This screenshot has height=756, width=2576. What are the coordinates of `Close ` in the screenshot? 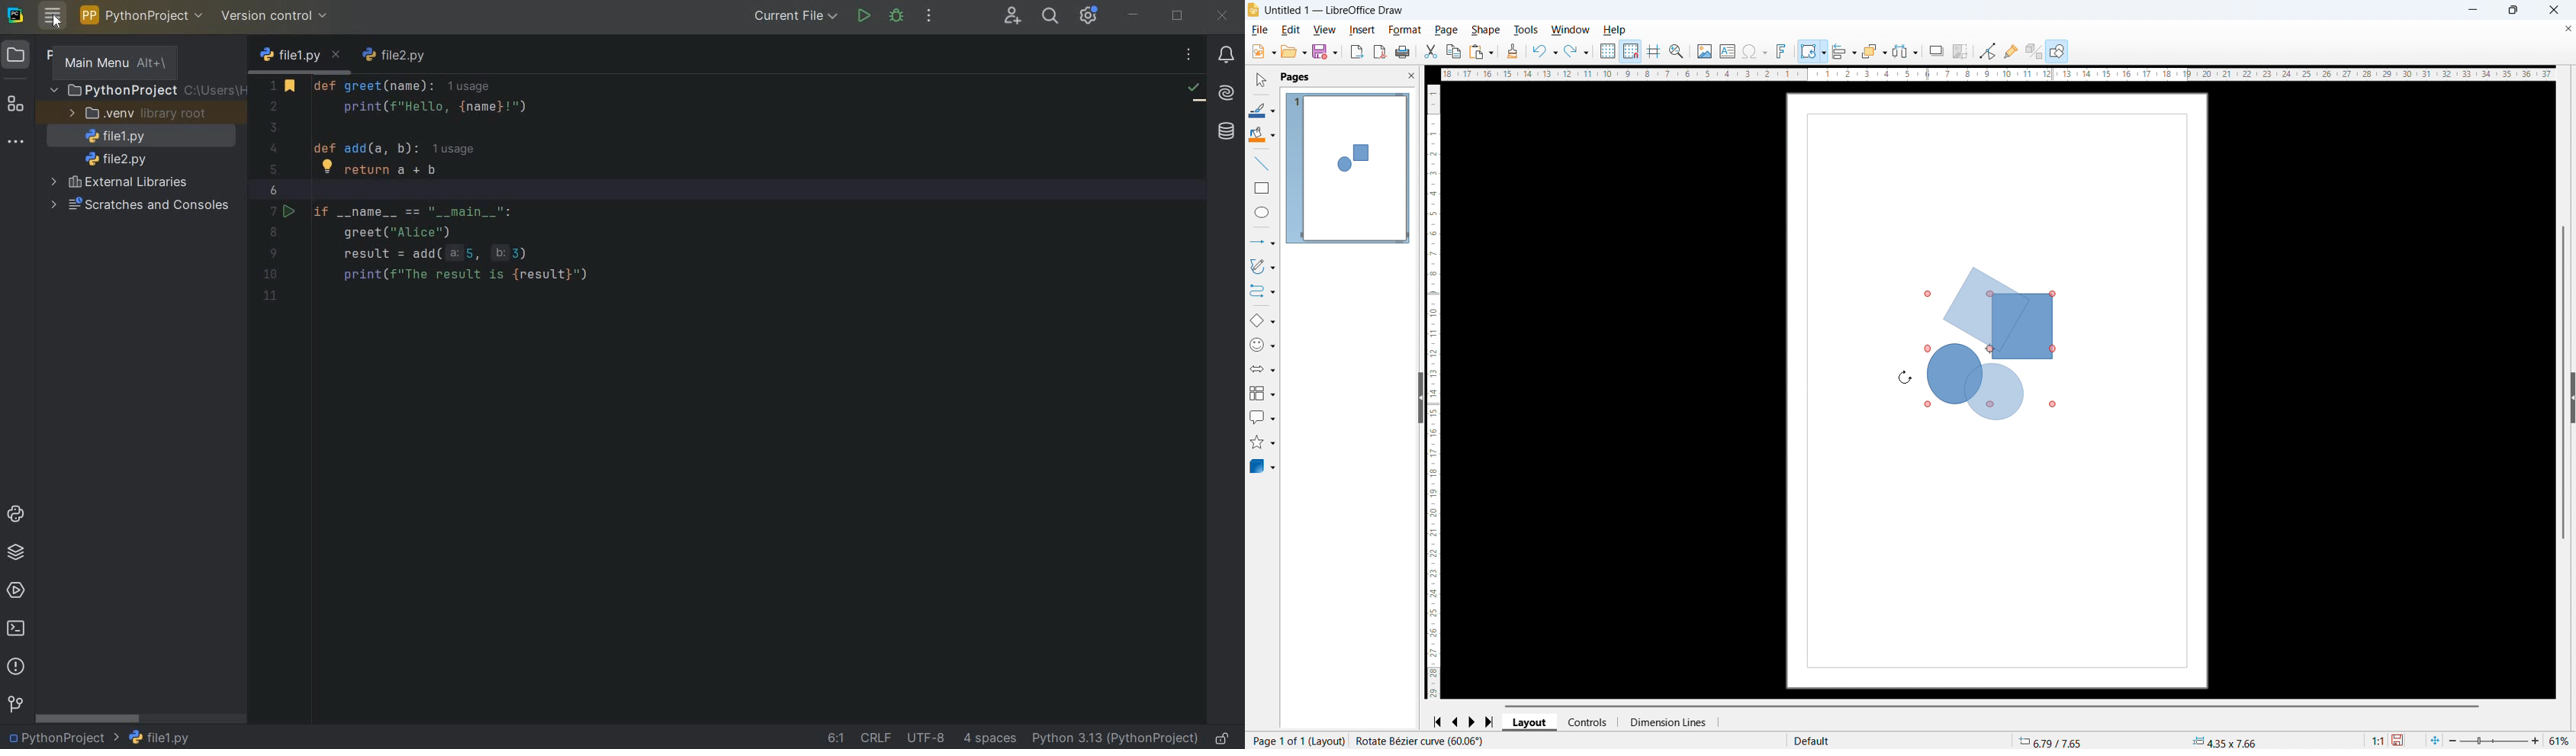 It's located at (2554, 10).